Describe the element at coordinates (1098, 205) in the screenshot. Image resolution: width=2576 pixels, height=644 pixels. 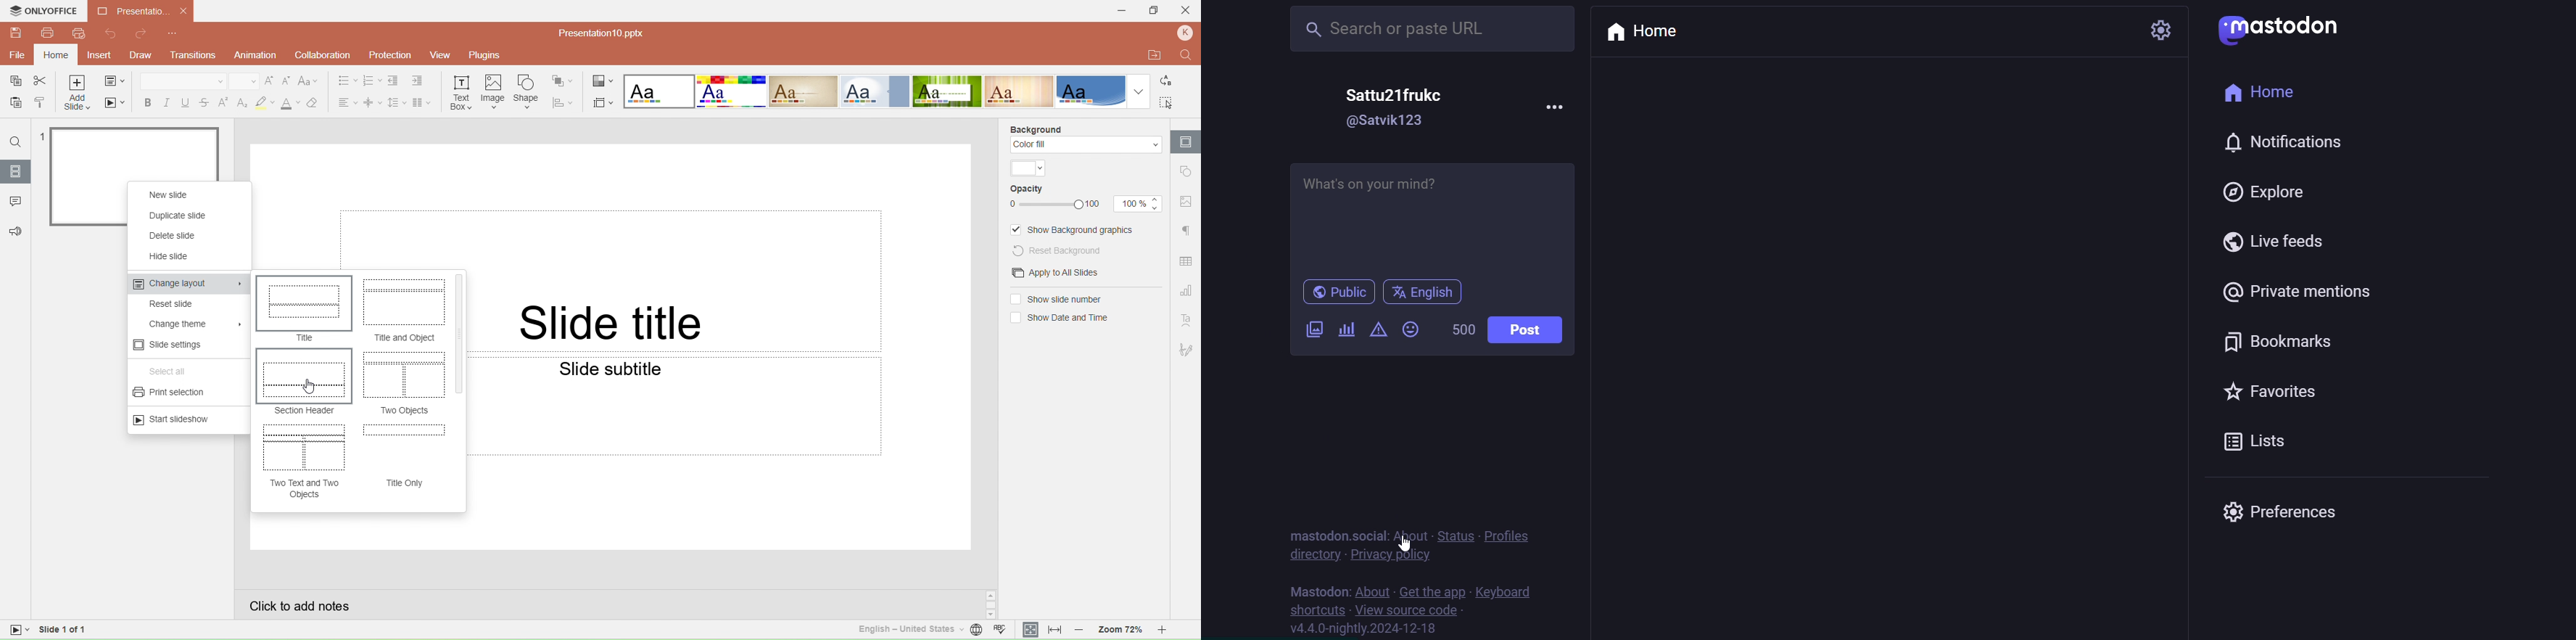
I see `100` at that location.